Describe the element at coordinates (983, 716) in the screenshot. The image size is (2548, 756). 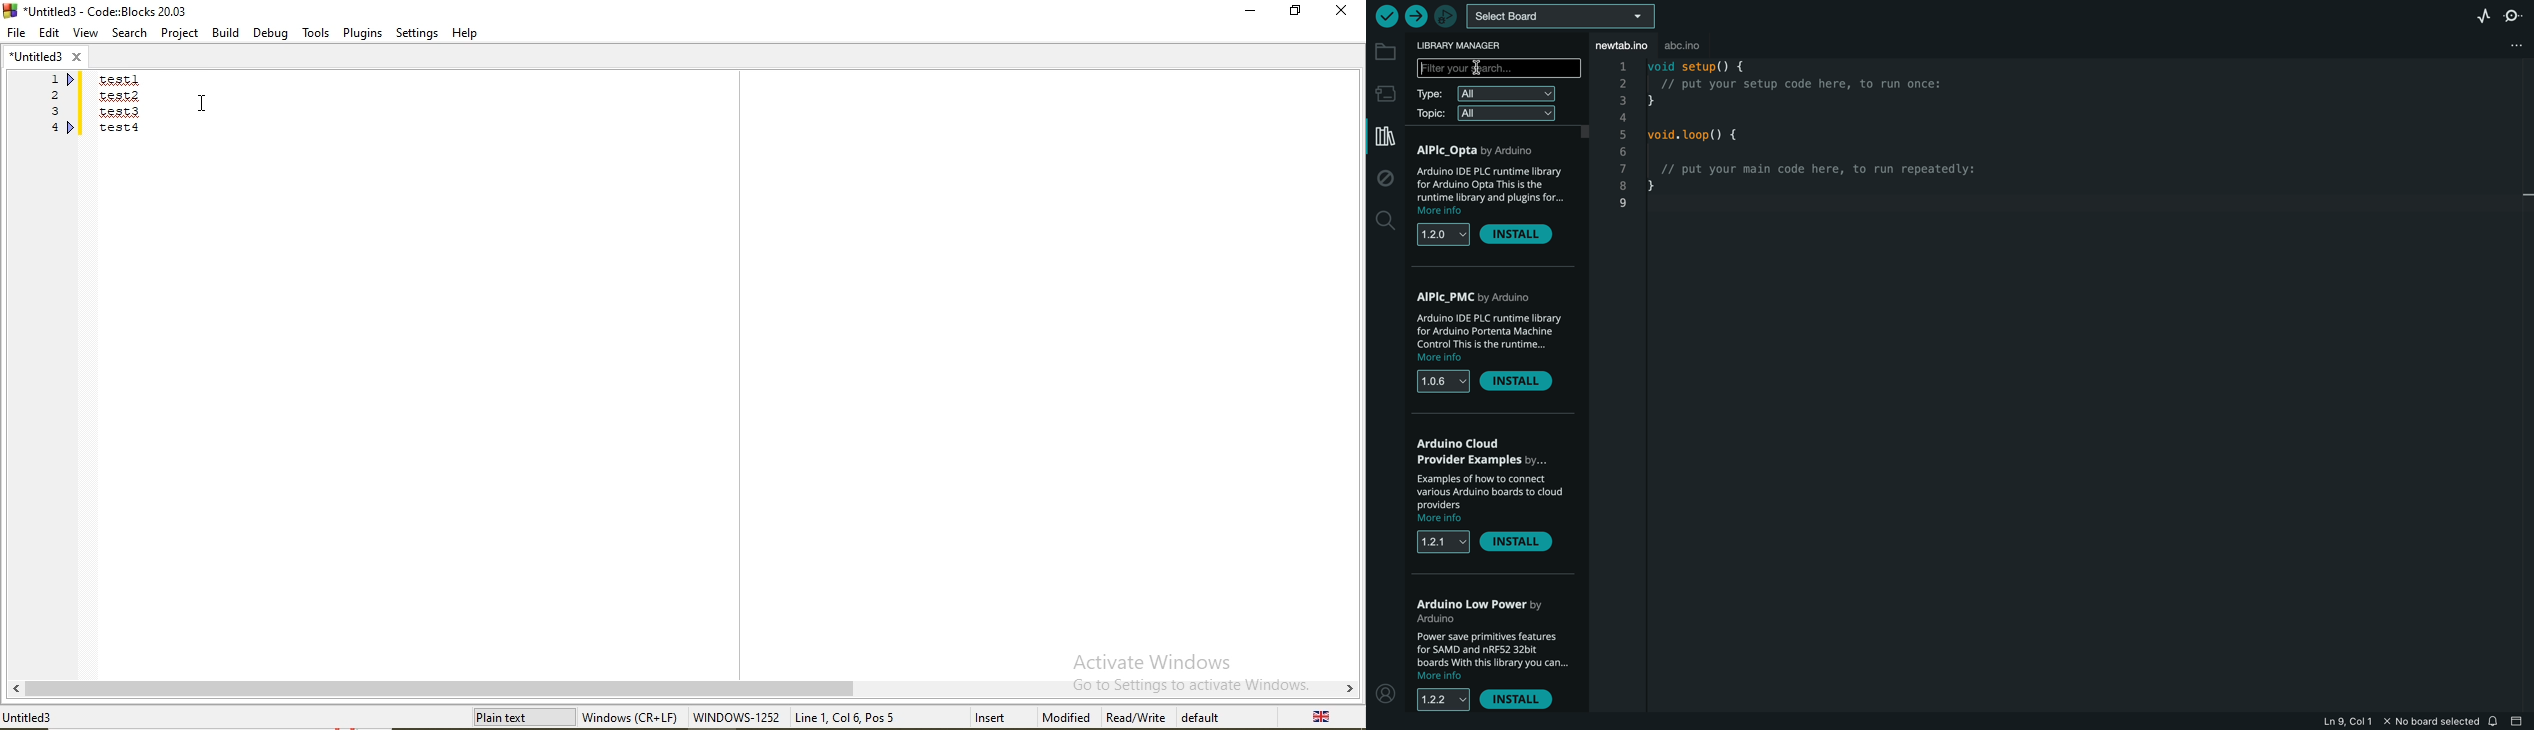
I see `insert` at that location.